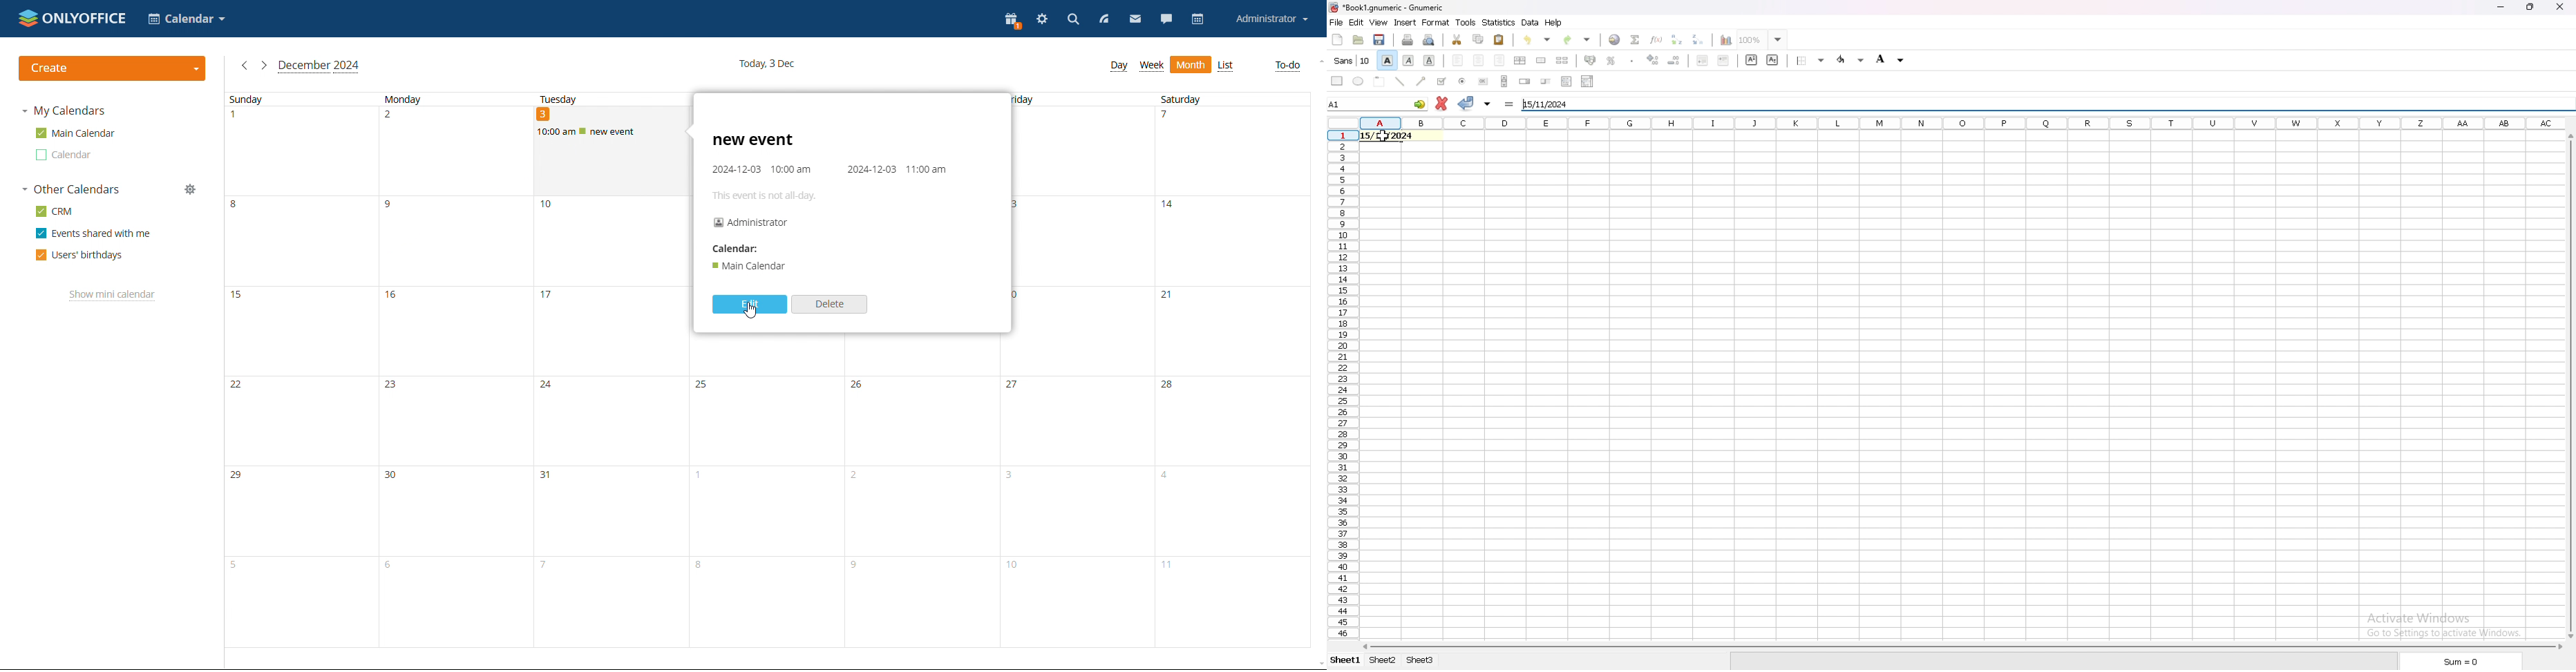  Describe the element at coordinates (1479, 60) in the screenshot. I see `center` at that location.